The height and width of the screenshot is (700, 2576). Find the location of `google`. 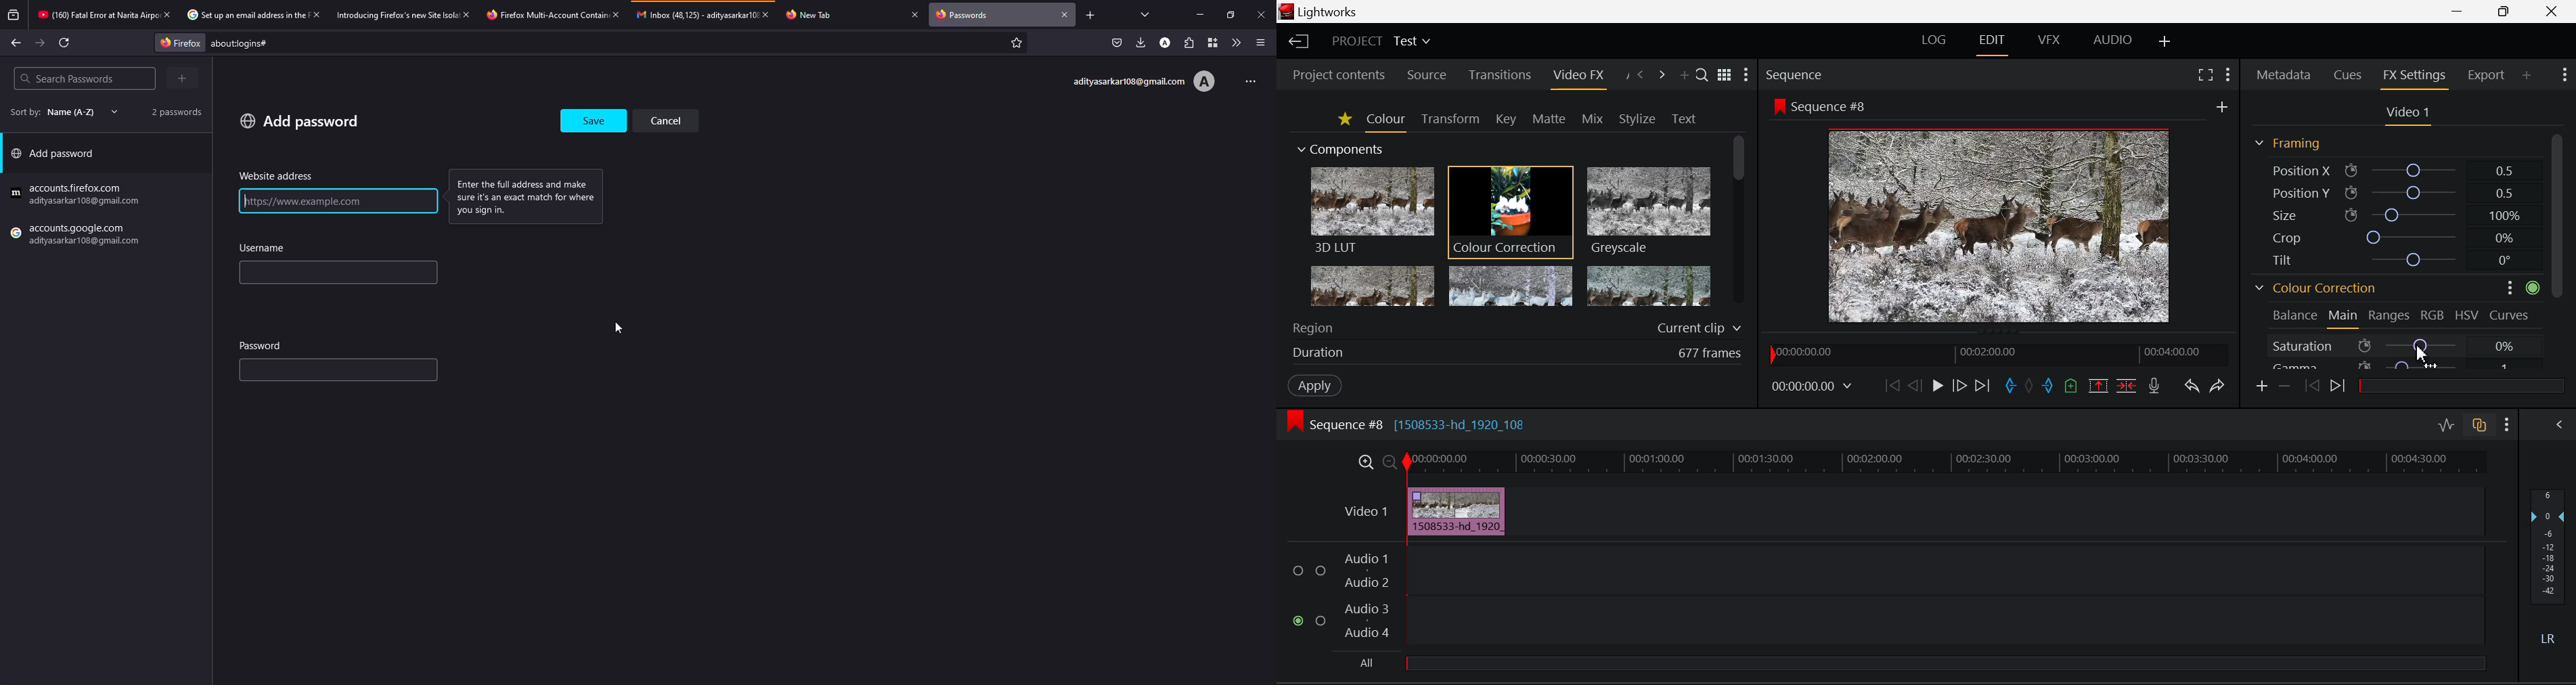

google is located at coordinates (78, 195).